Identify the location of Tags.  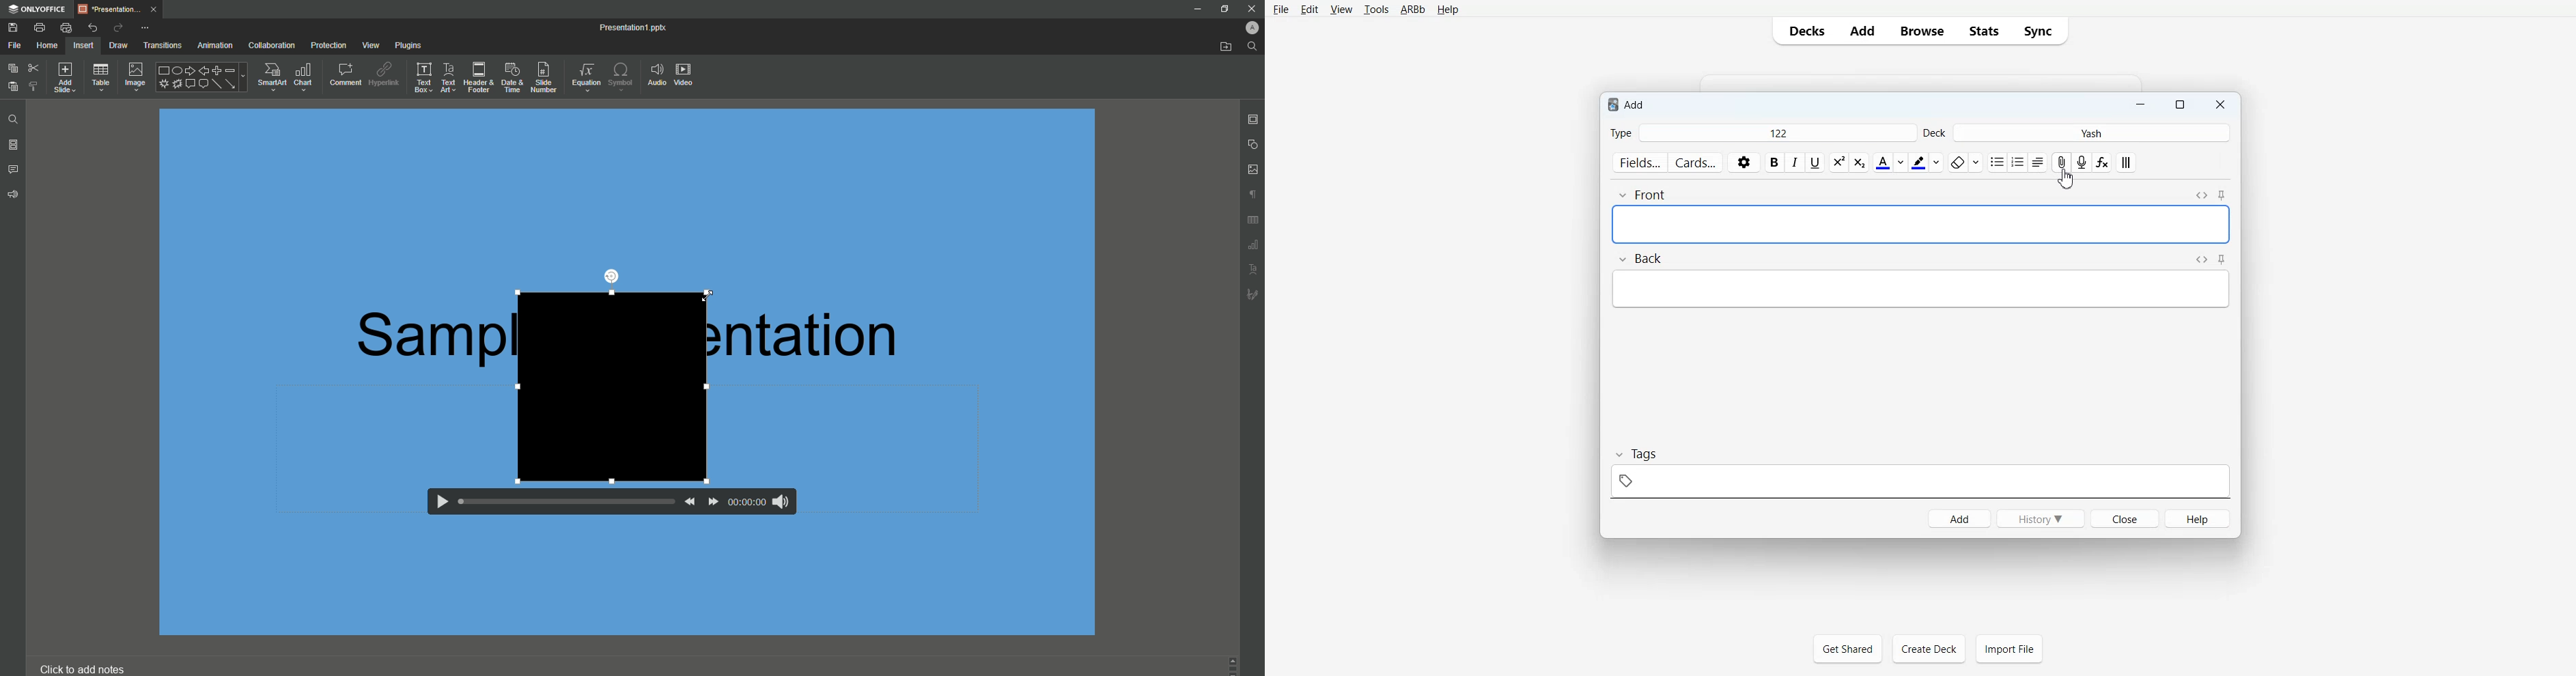
(1922, 473).